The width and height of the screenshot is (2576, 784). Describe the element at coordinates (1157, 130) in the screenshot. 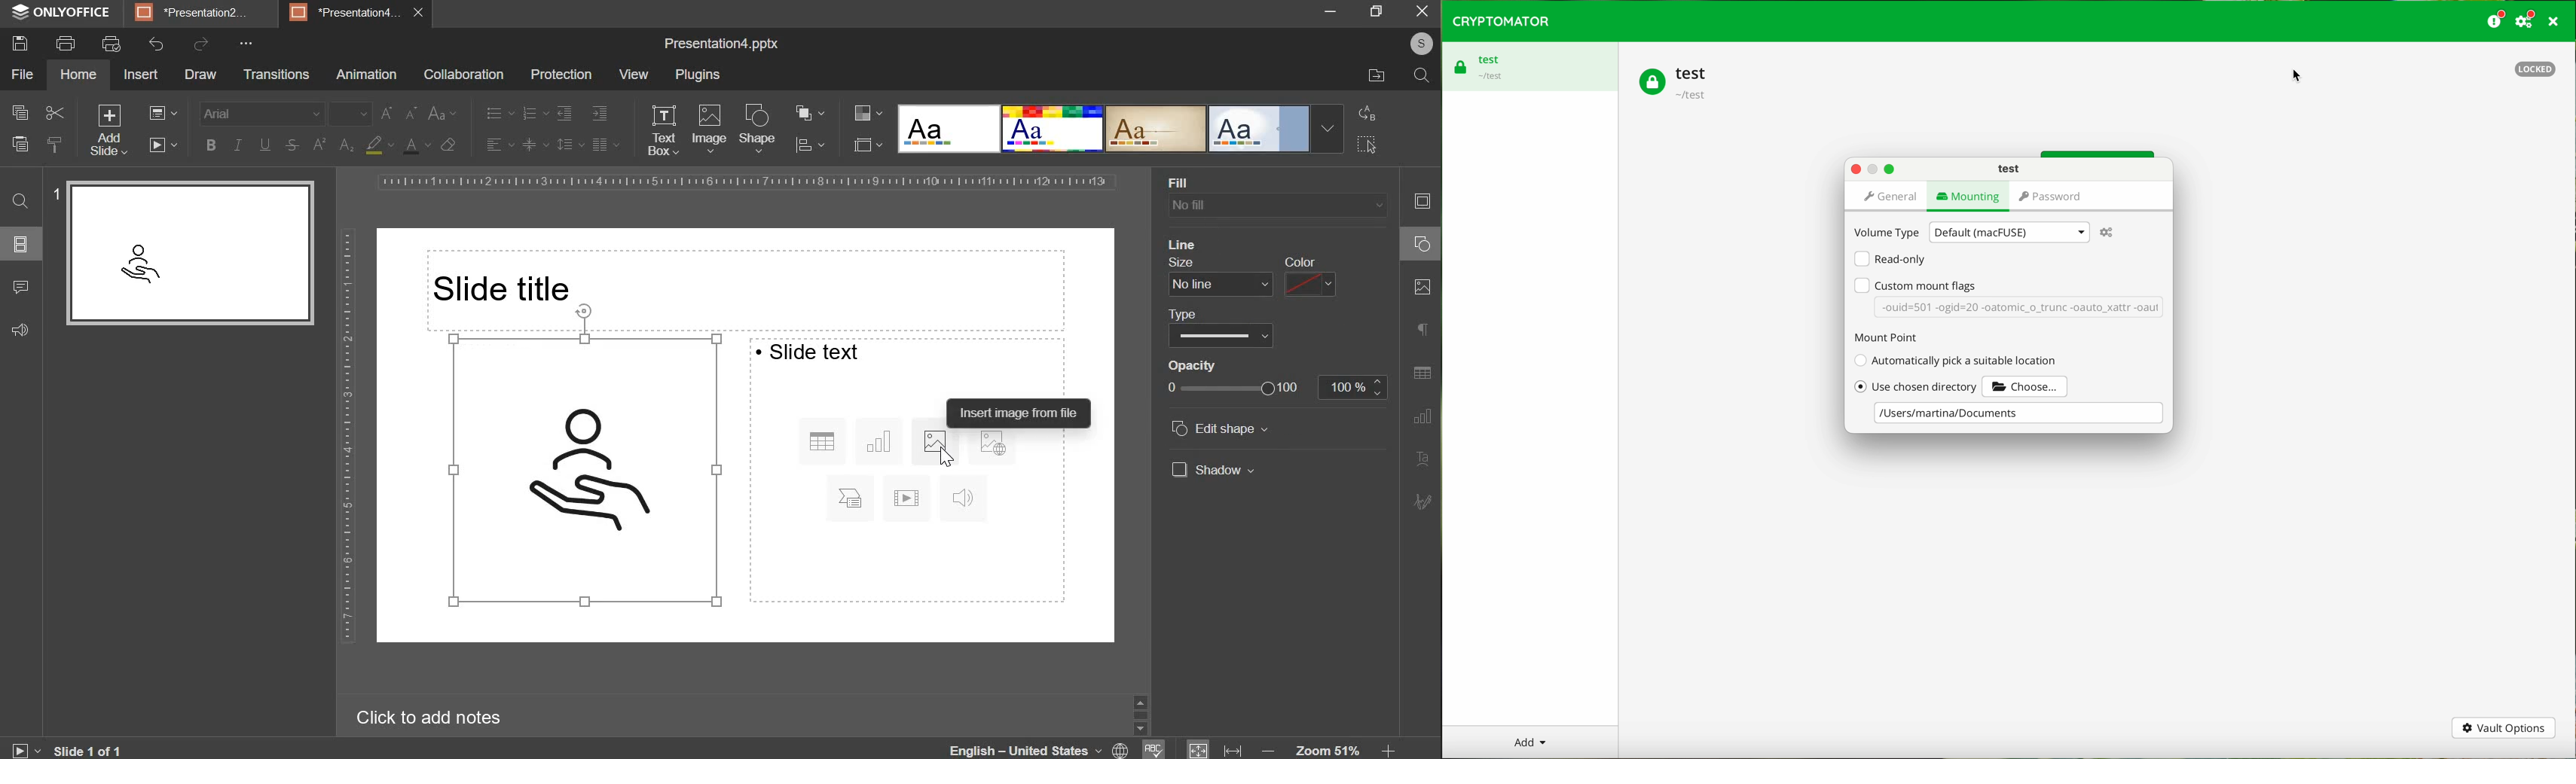

I see `design` at that location.